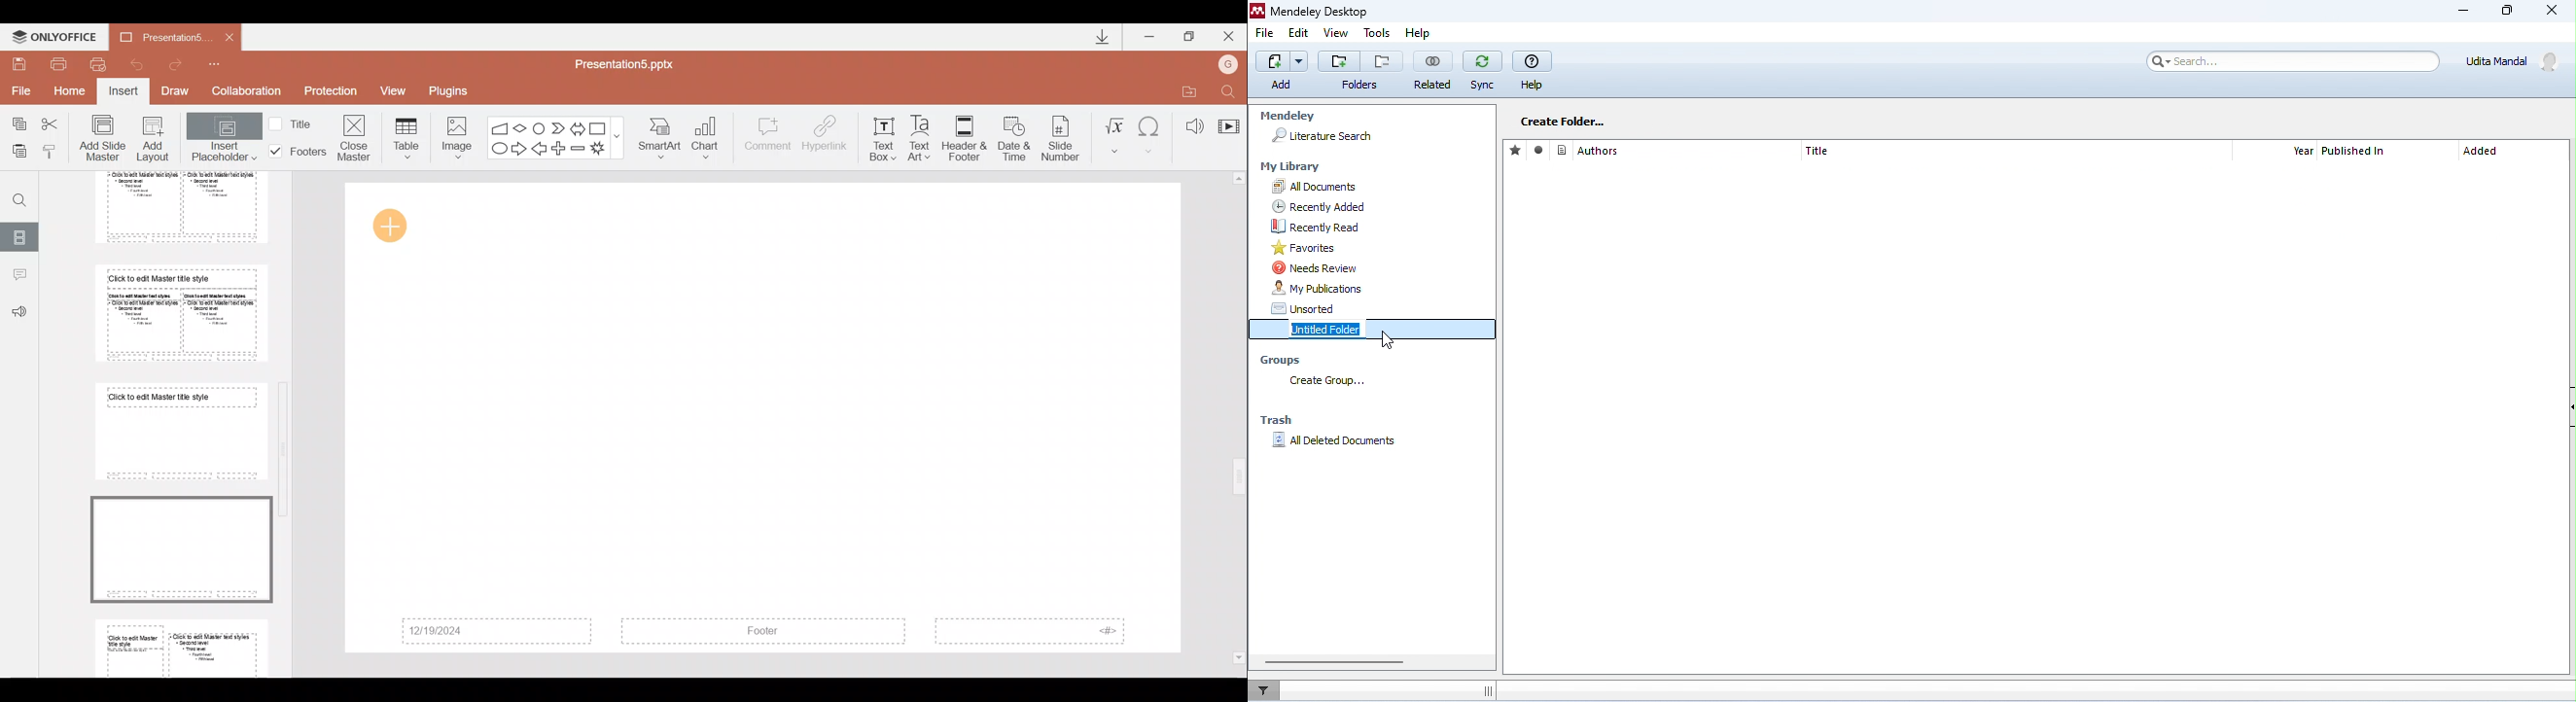  I want to click on Chevron, so click(556, 127).